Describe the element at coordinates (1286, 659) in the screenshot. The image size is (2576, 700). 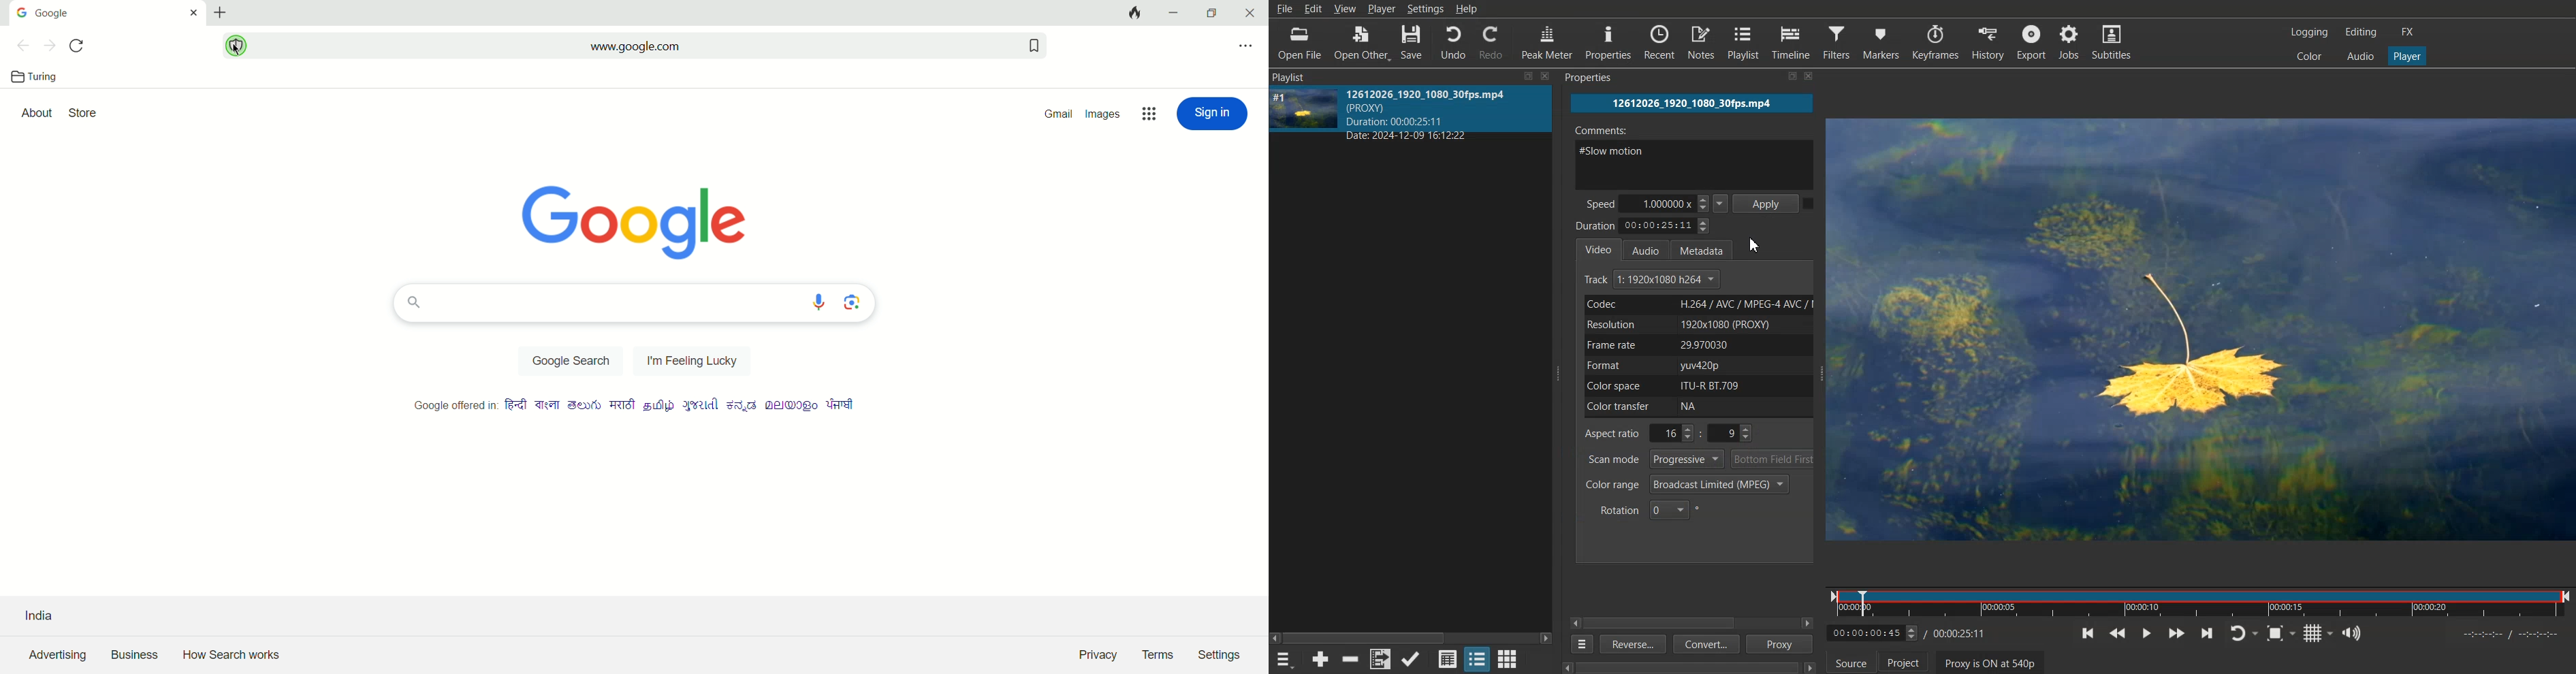
I see `Playlist menu` at that location.